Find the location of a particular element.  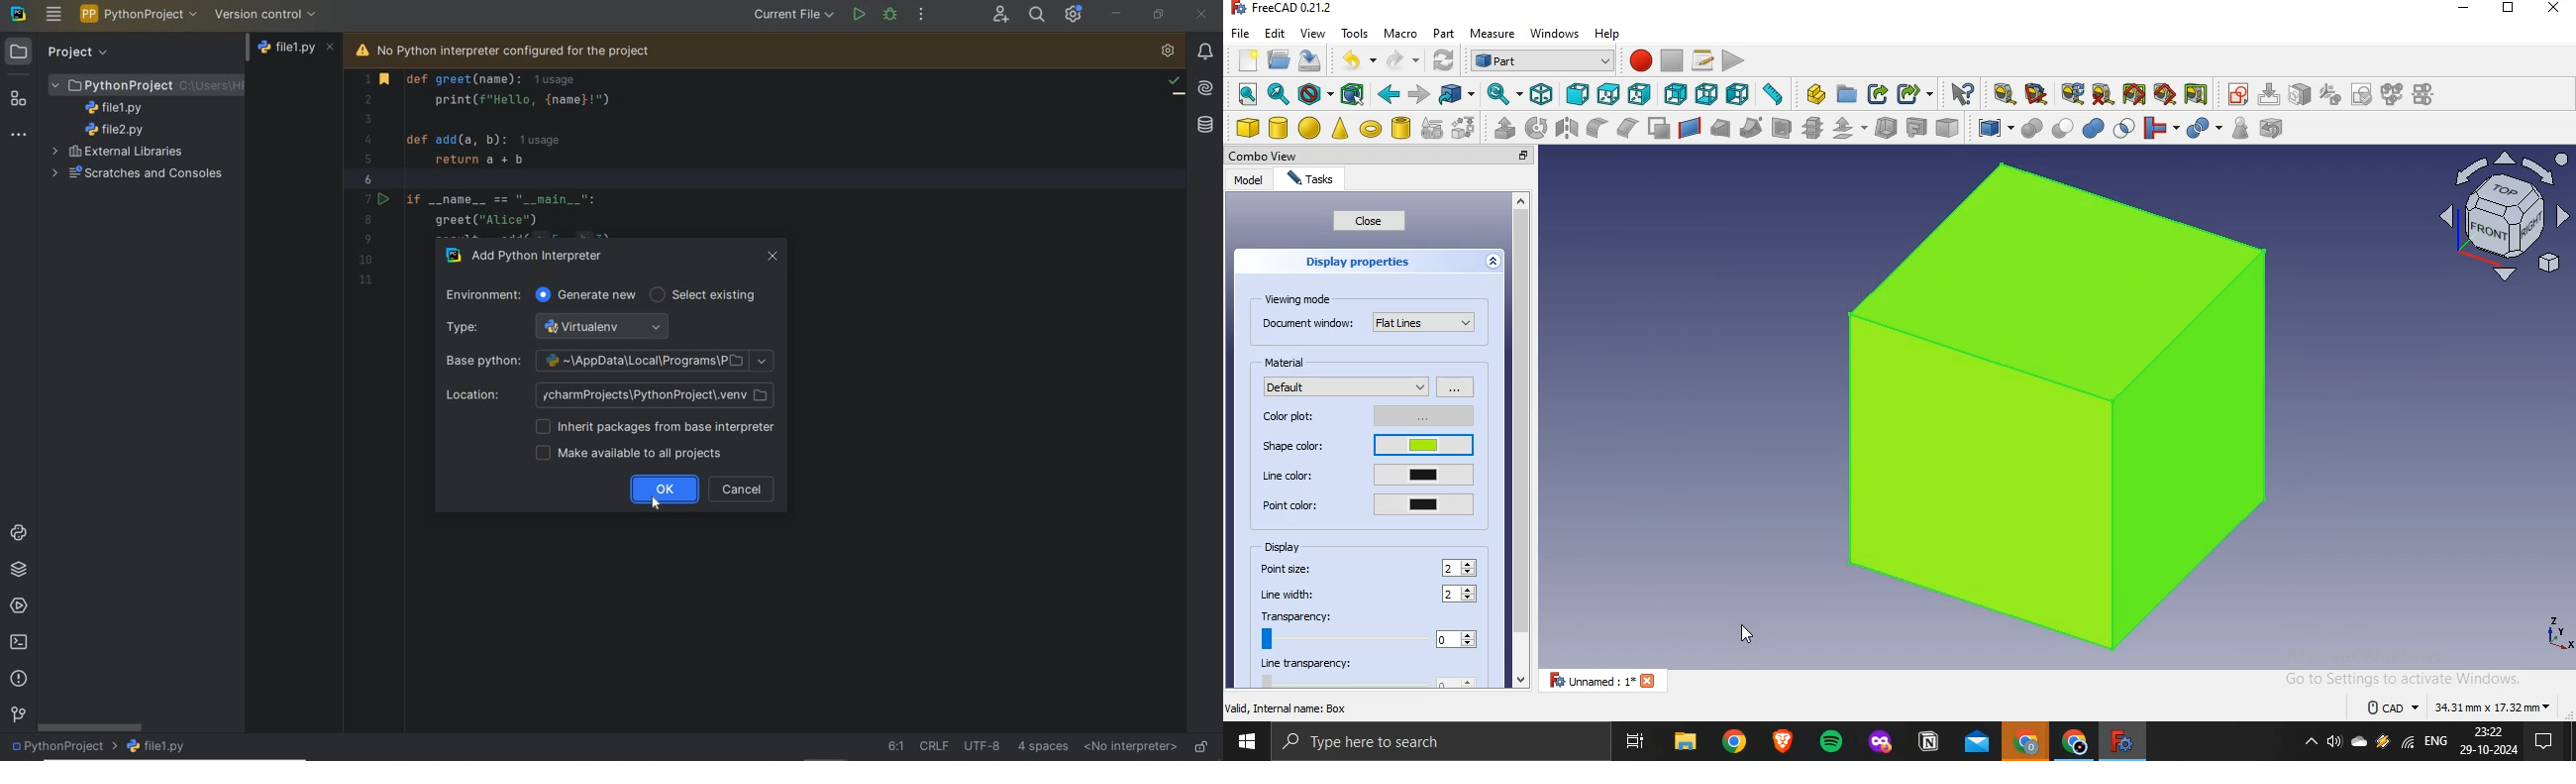

point color is located at coordinates (1367, 503).